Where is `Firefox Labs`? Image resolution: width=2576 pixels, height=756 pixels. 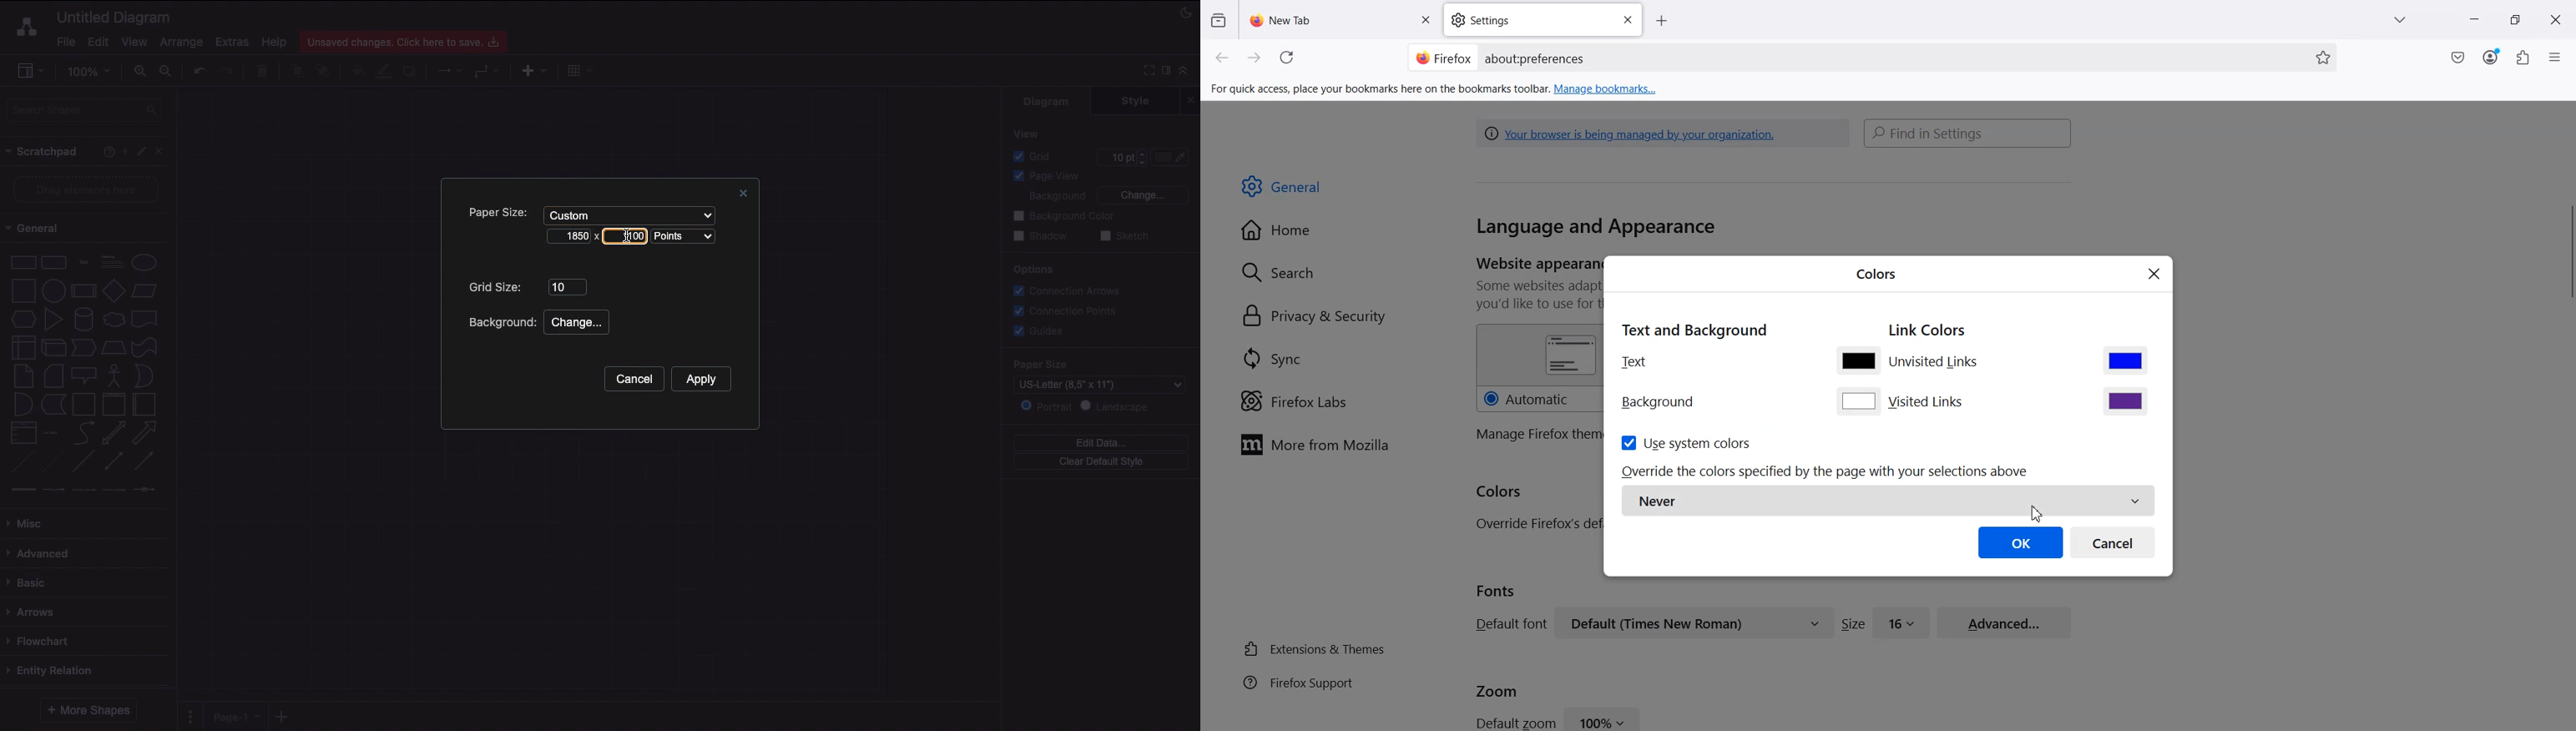
Firefox Labs is located at coordinates (1294, 401).